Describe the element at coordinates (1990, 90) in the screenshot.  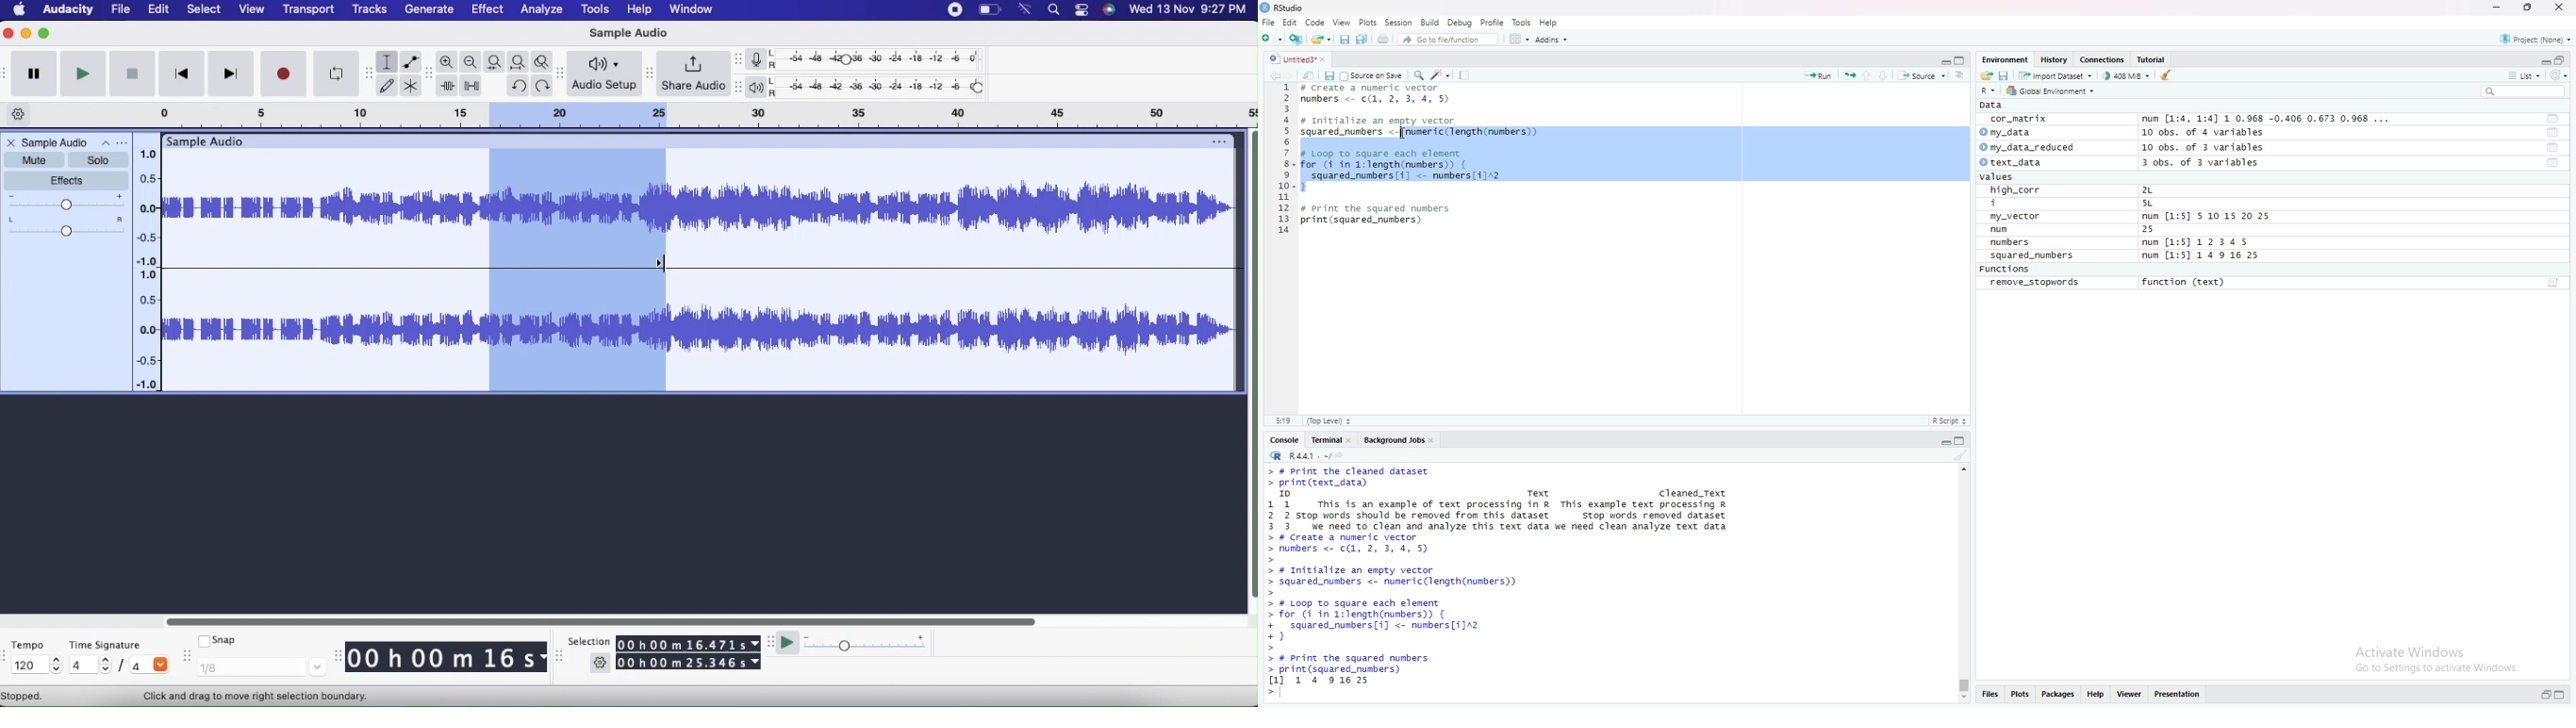
I see `R` at that location.